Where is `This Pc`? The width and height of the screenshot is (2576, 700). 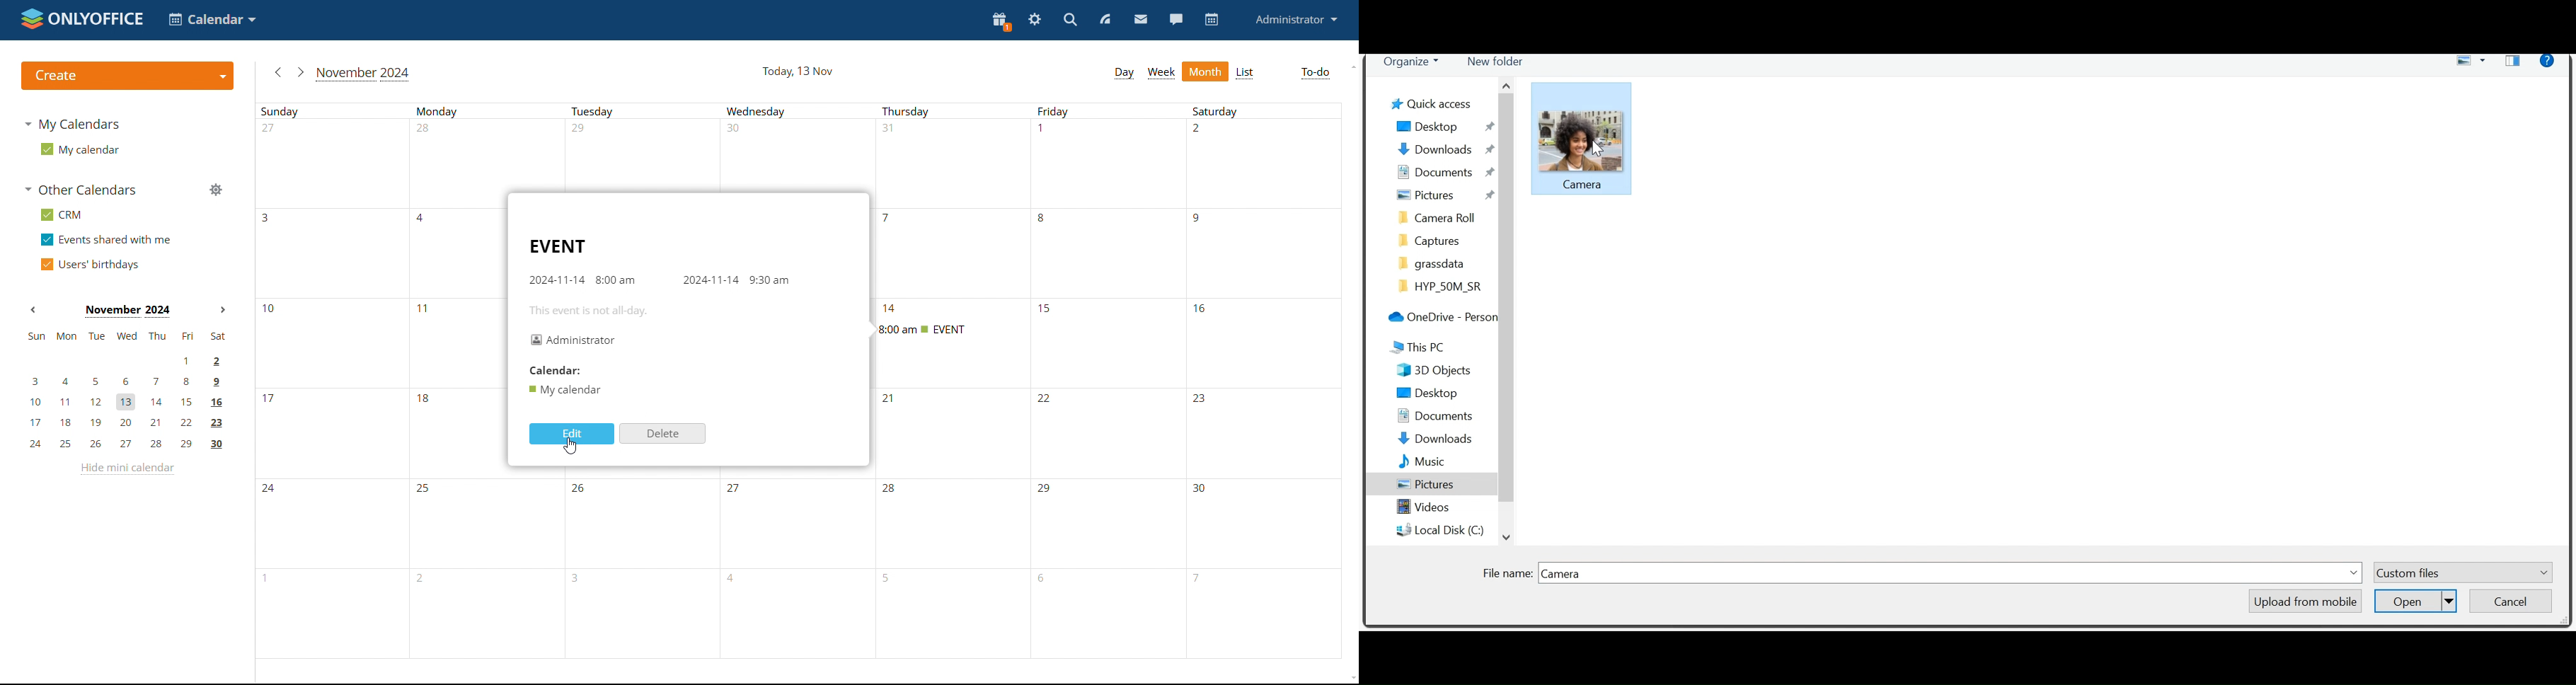
This Pc is located at coordinates (1430, 347).